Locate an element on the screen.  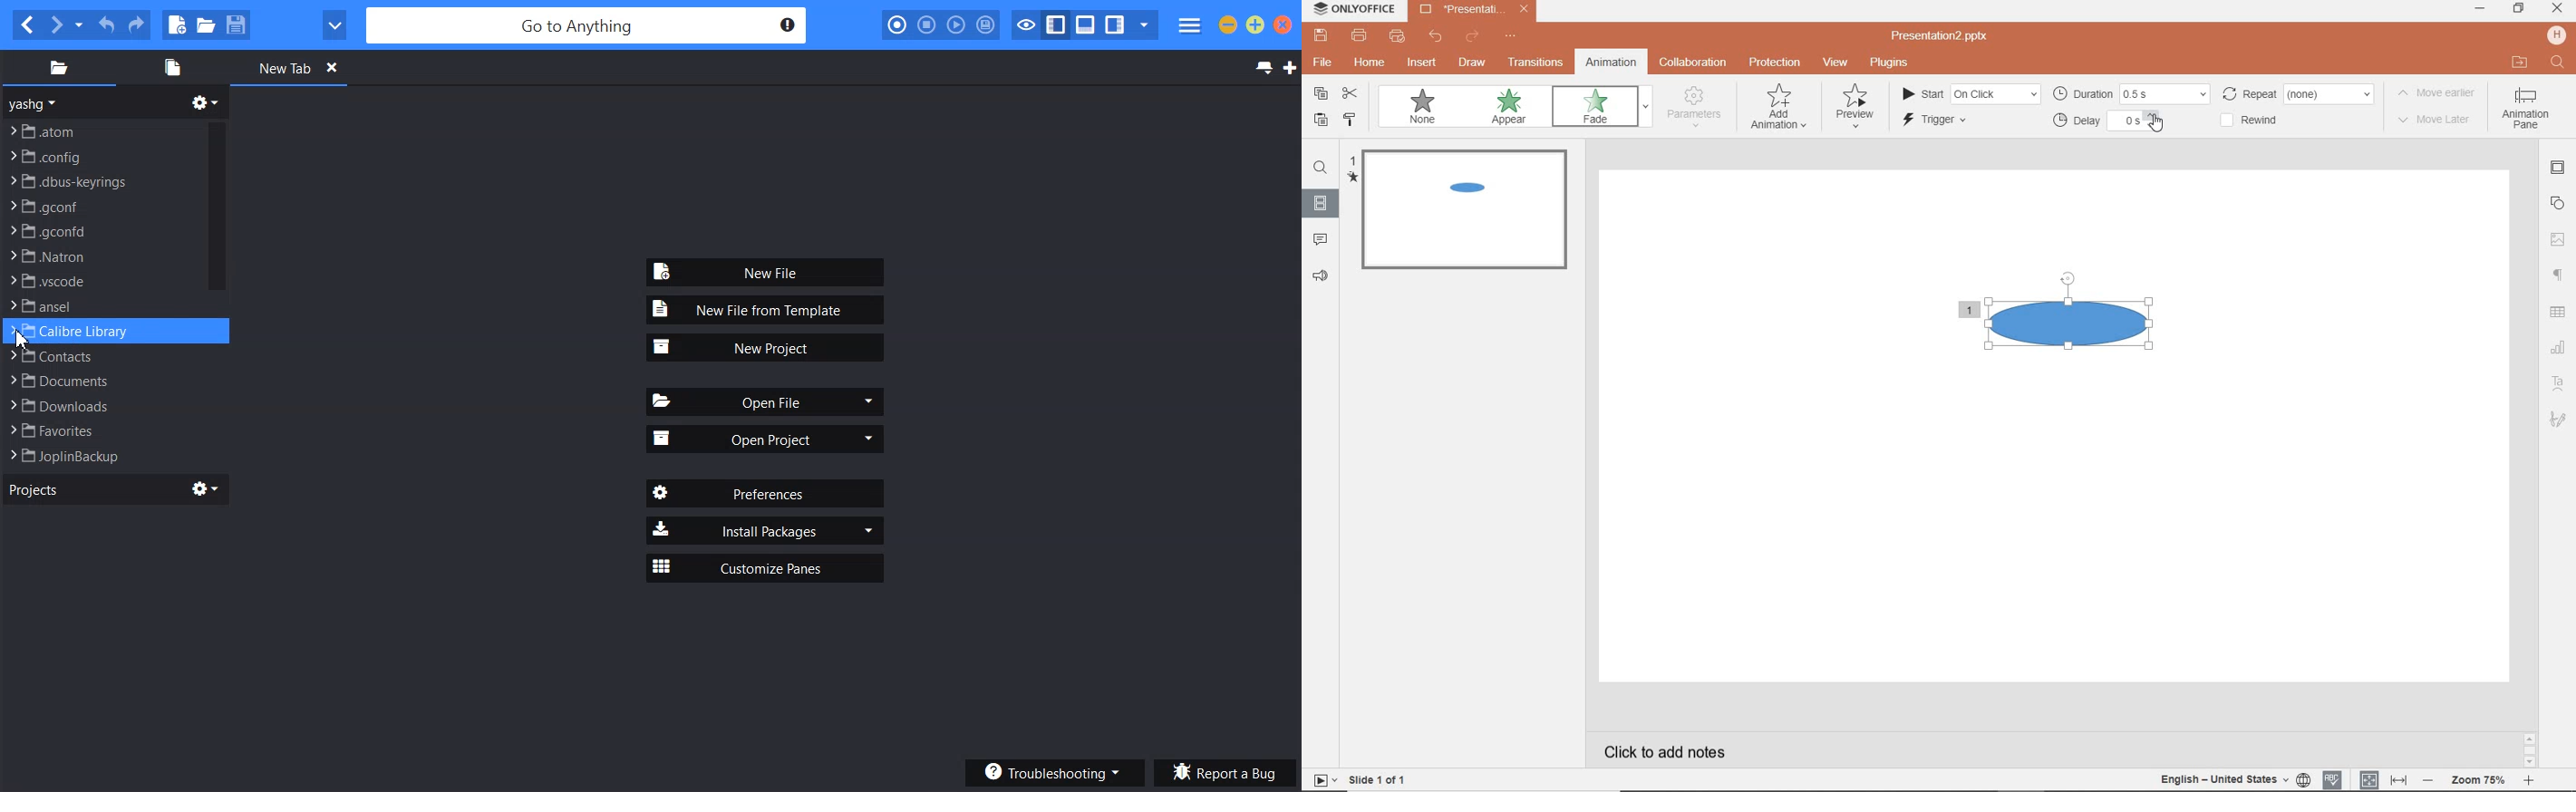
duration is located at coordinates (2133, 93).